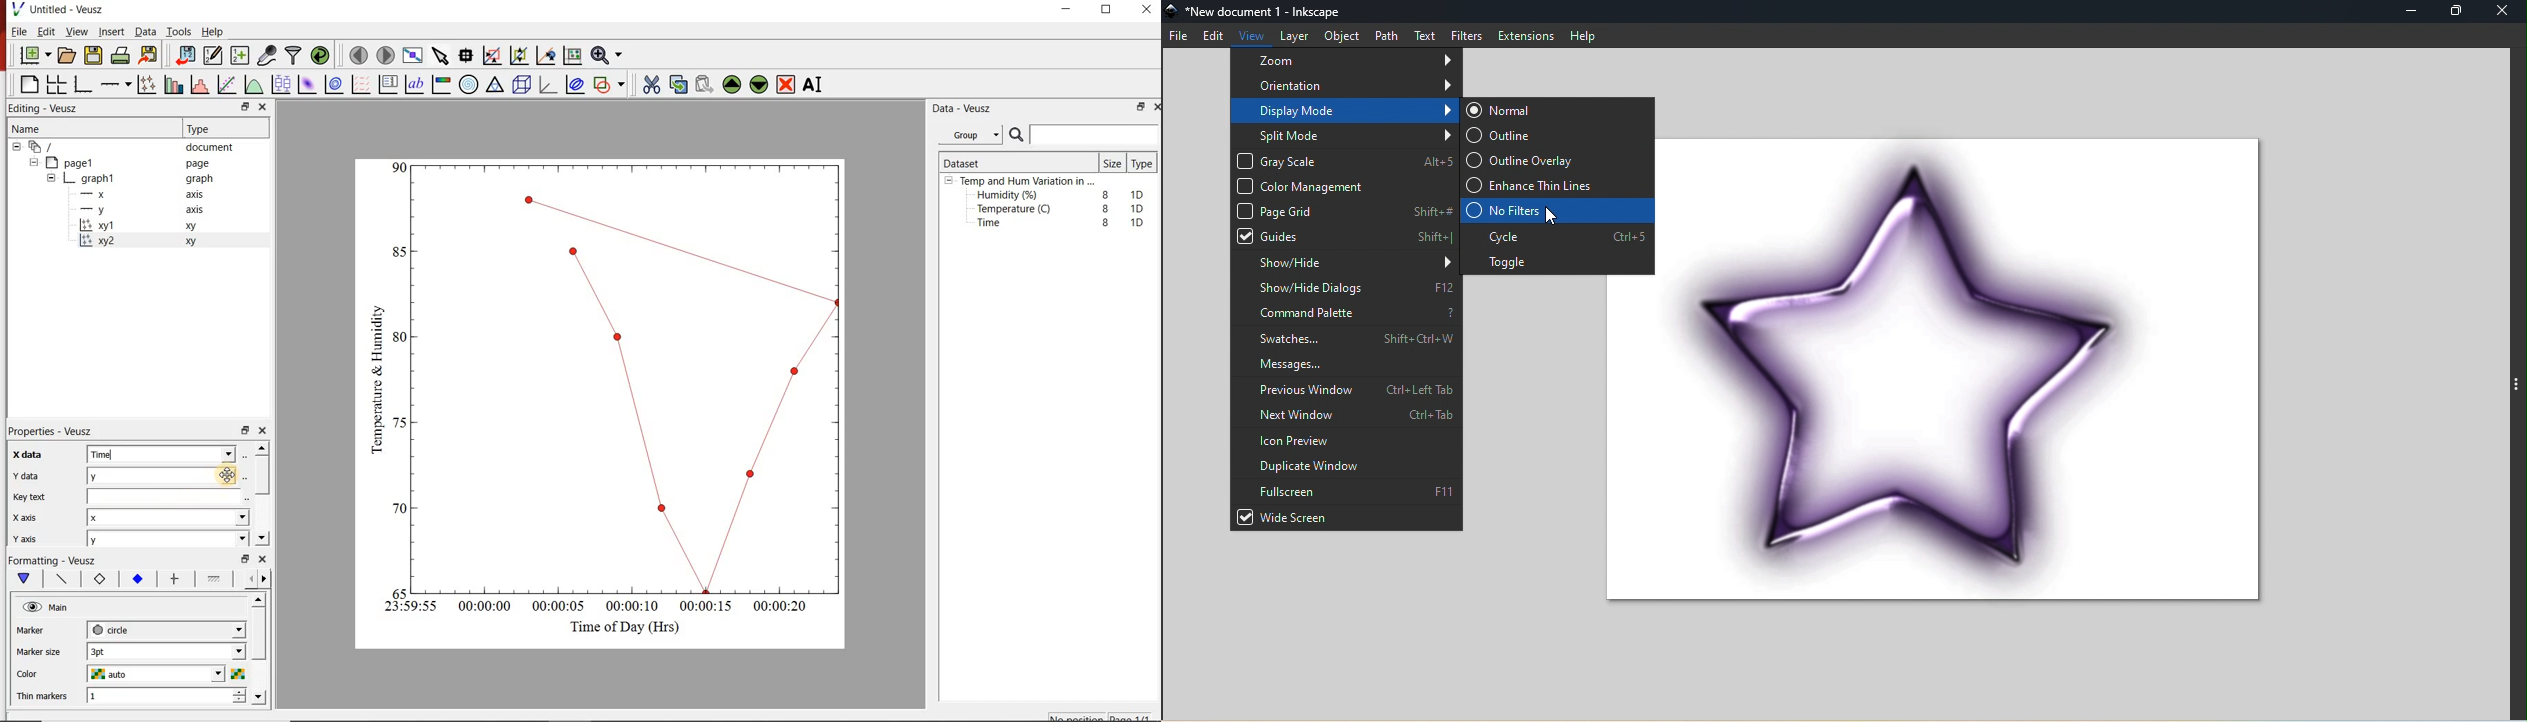  What do you see at coordinates (1347, 236) in the screenshot?
I see `Guides` at bounding box center [1347, 236].